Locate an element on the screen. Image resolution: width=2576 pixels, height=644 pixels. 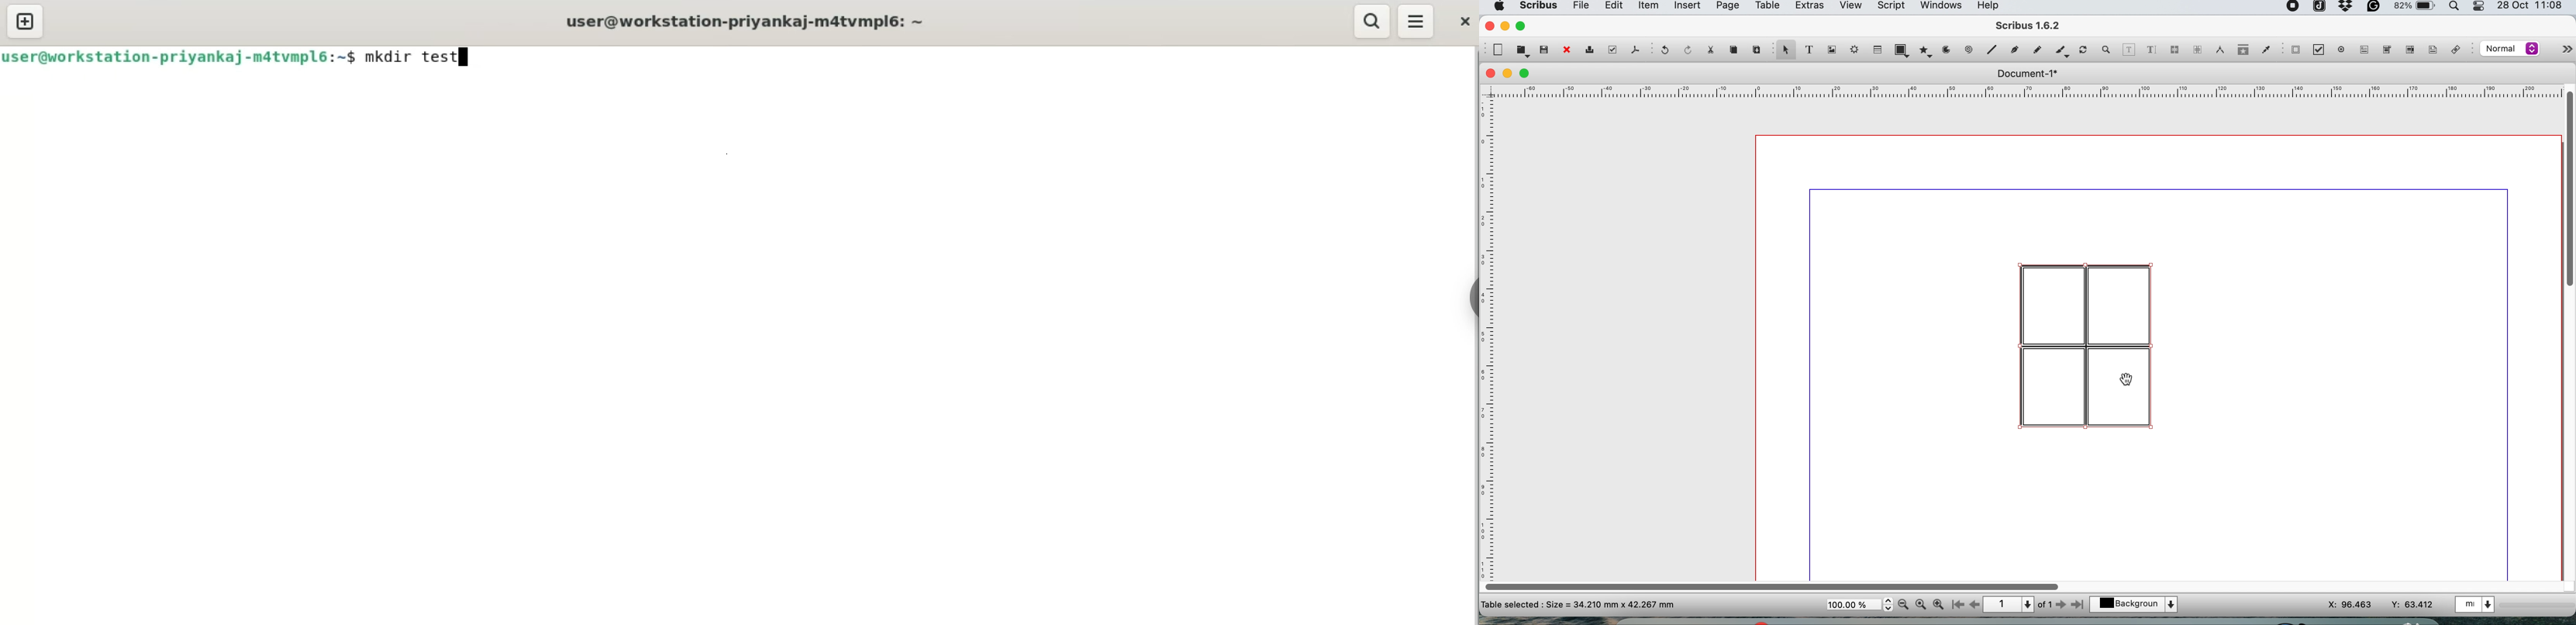
go to previous page is located at coordinates (1974, 605).